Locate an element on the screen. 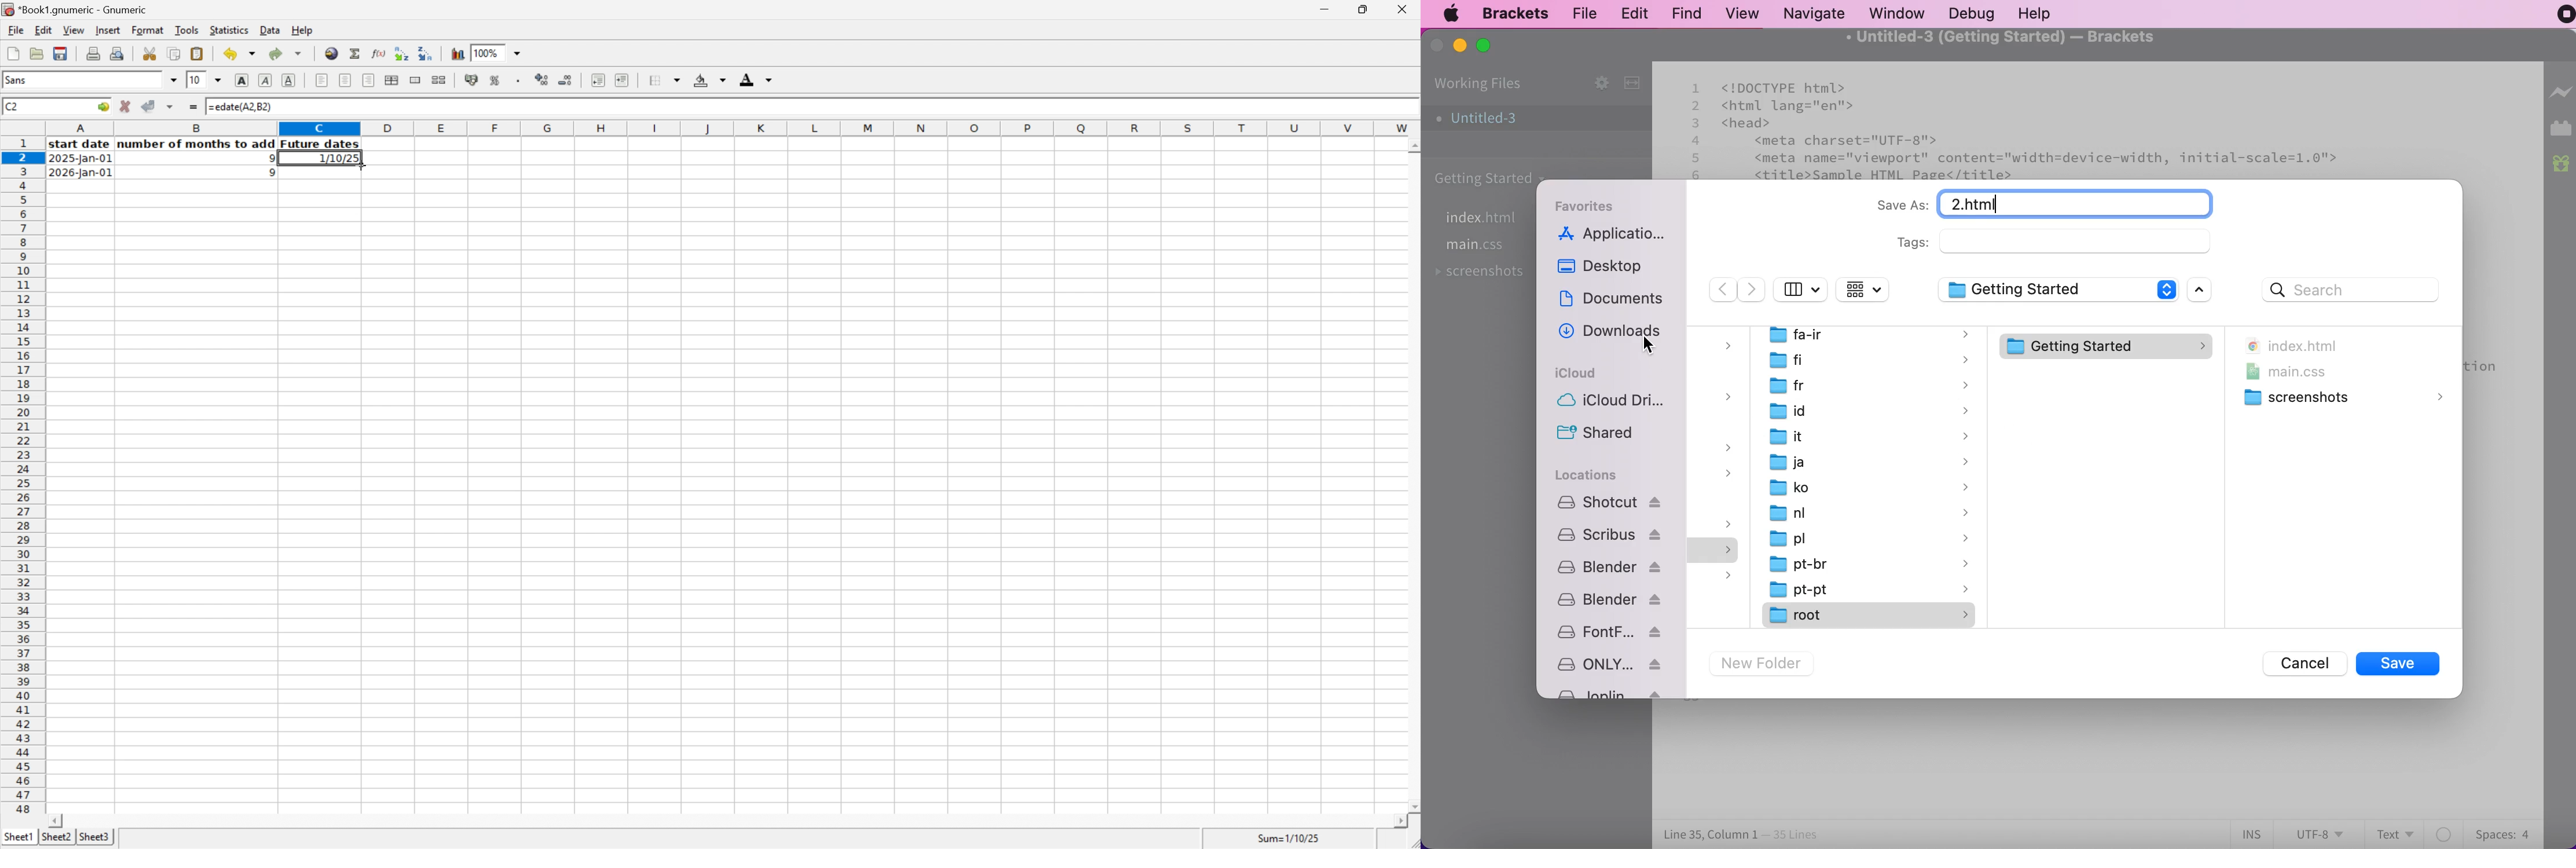  Restore Down is located at coordinates (1362, 7).